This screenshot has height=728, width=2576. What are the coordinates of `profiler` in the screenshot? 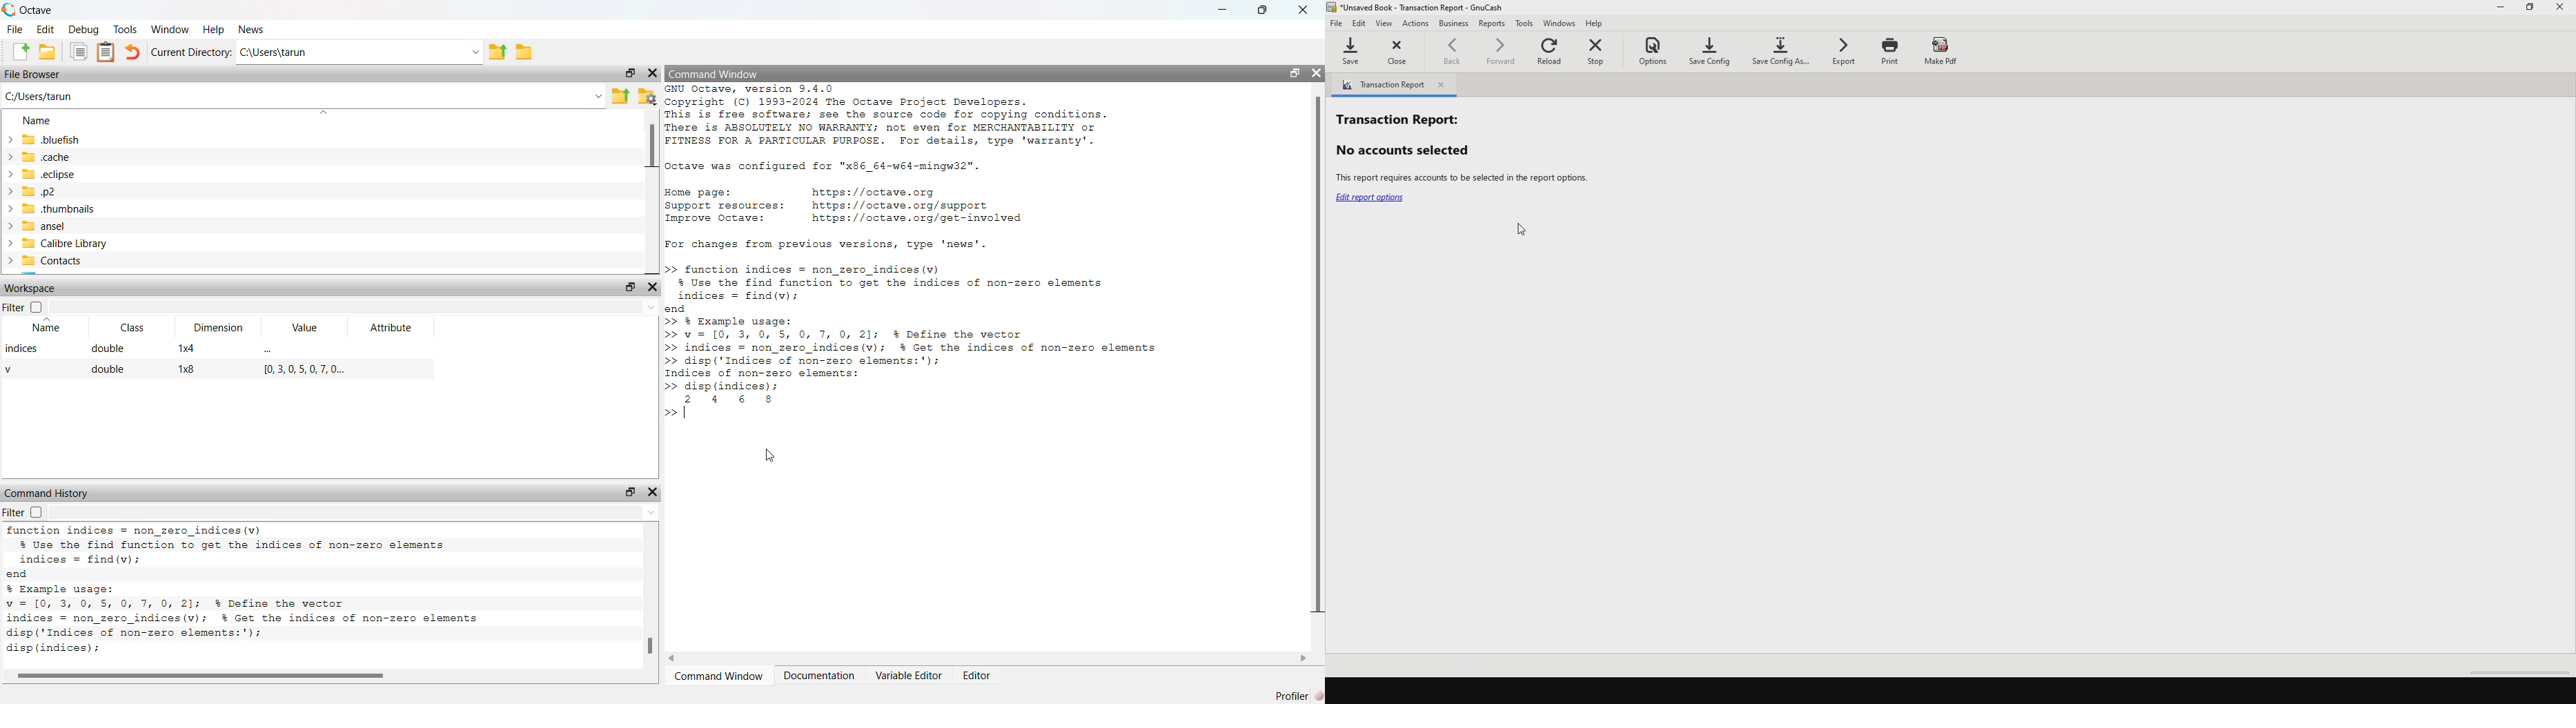 It's located at (1288, 696).